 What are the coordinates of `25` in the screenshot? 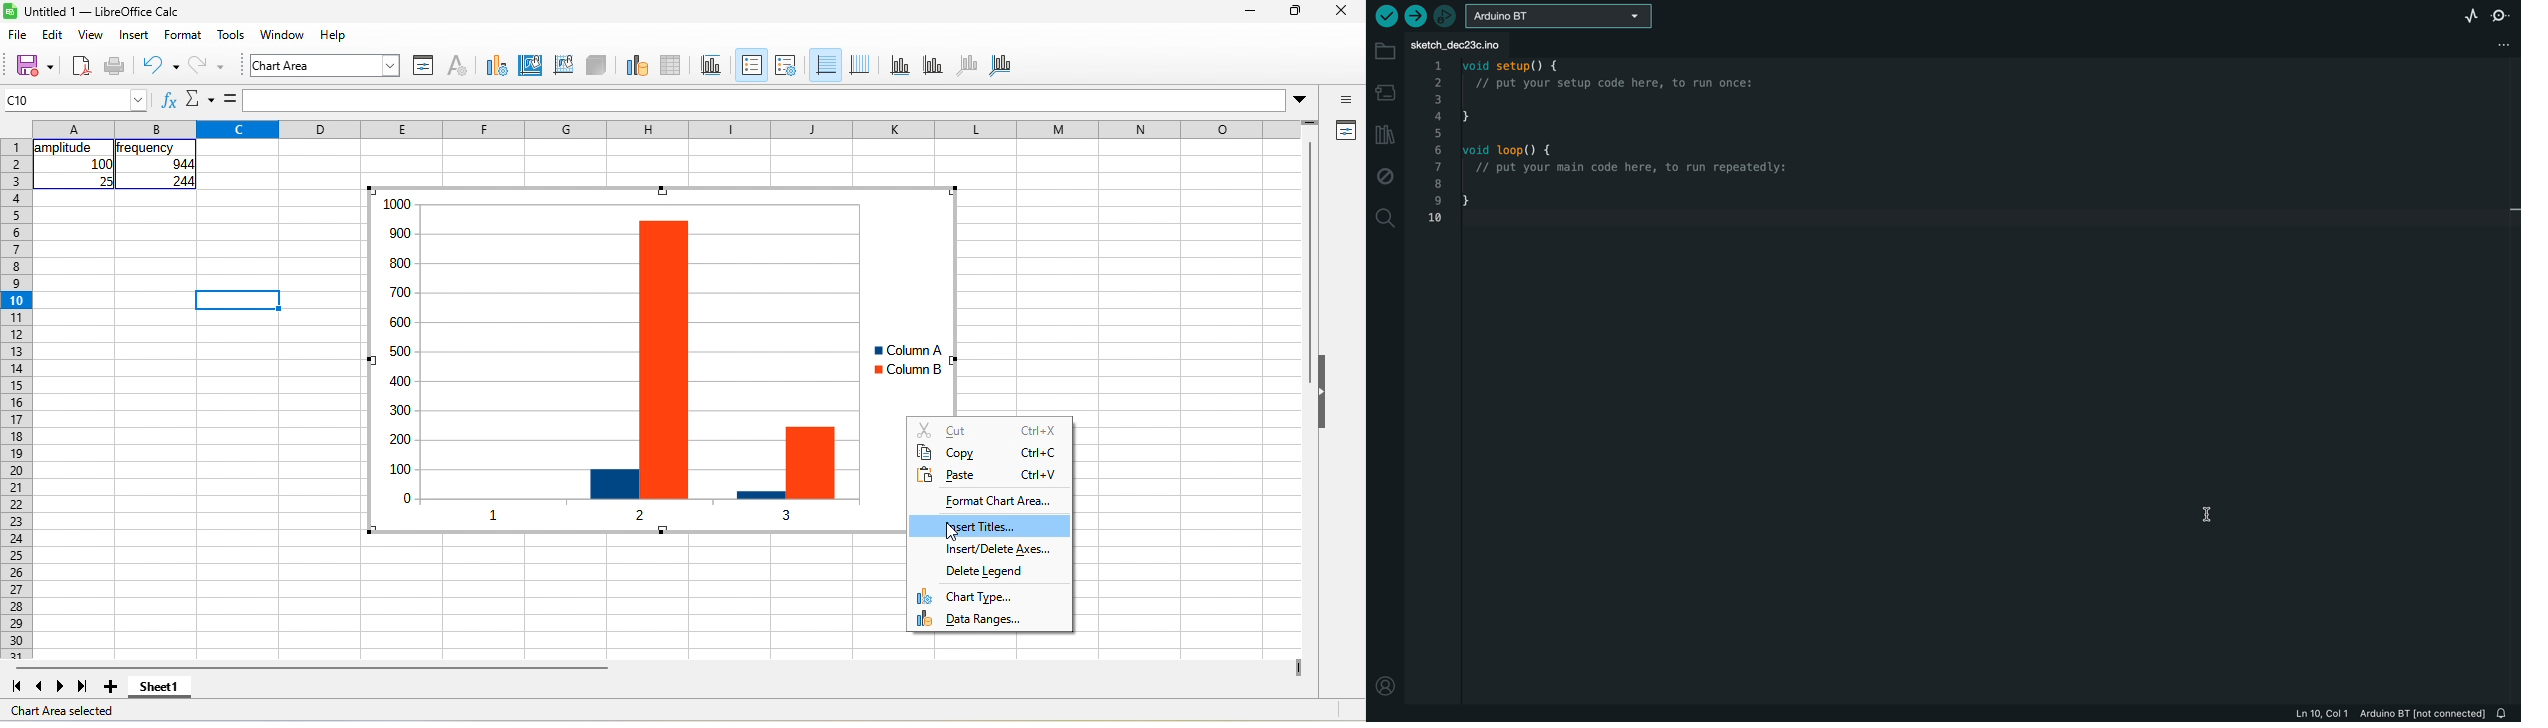 It's located at (105, 181).